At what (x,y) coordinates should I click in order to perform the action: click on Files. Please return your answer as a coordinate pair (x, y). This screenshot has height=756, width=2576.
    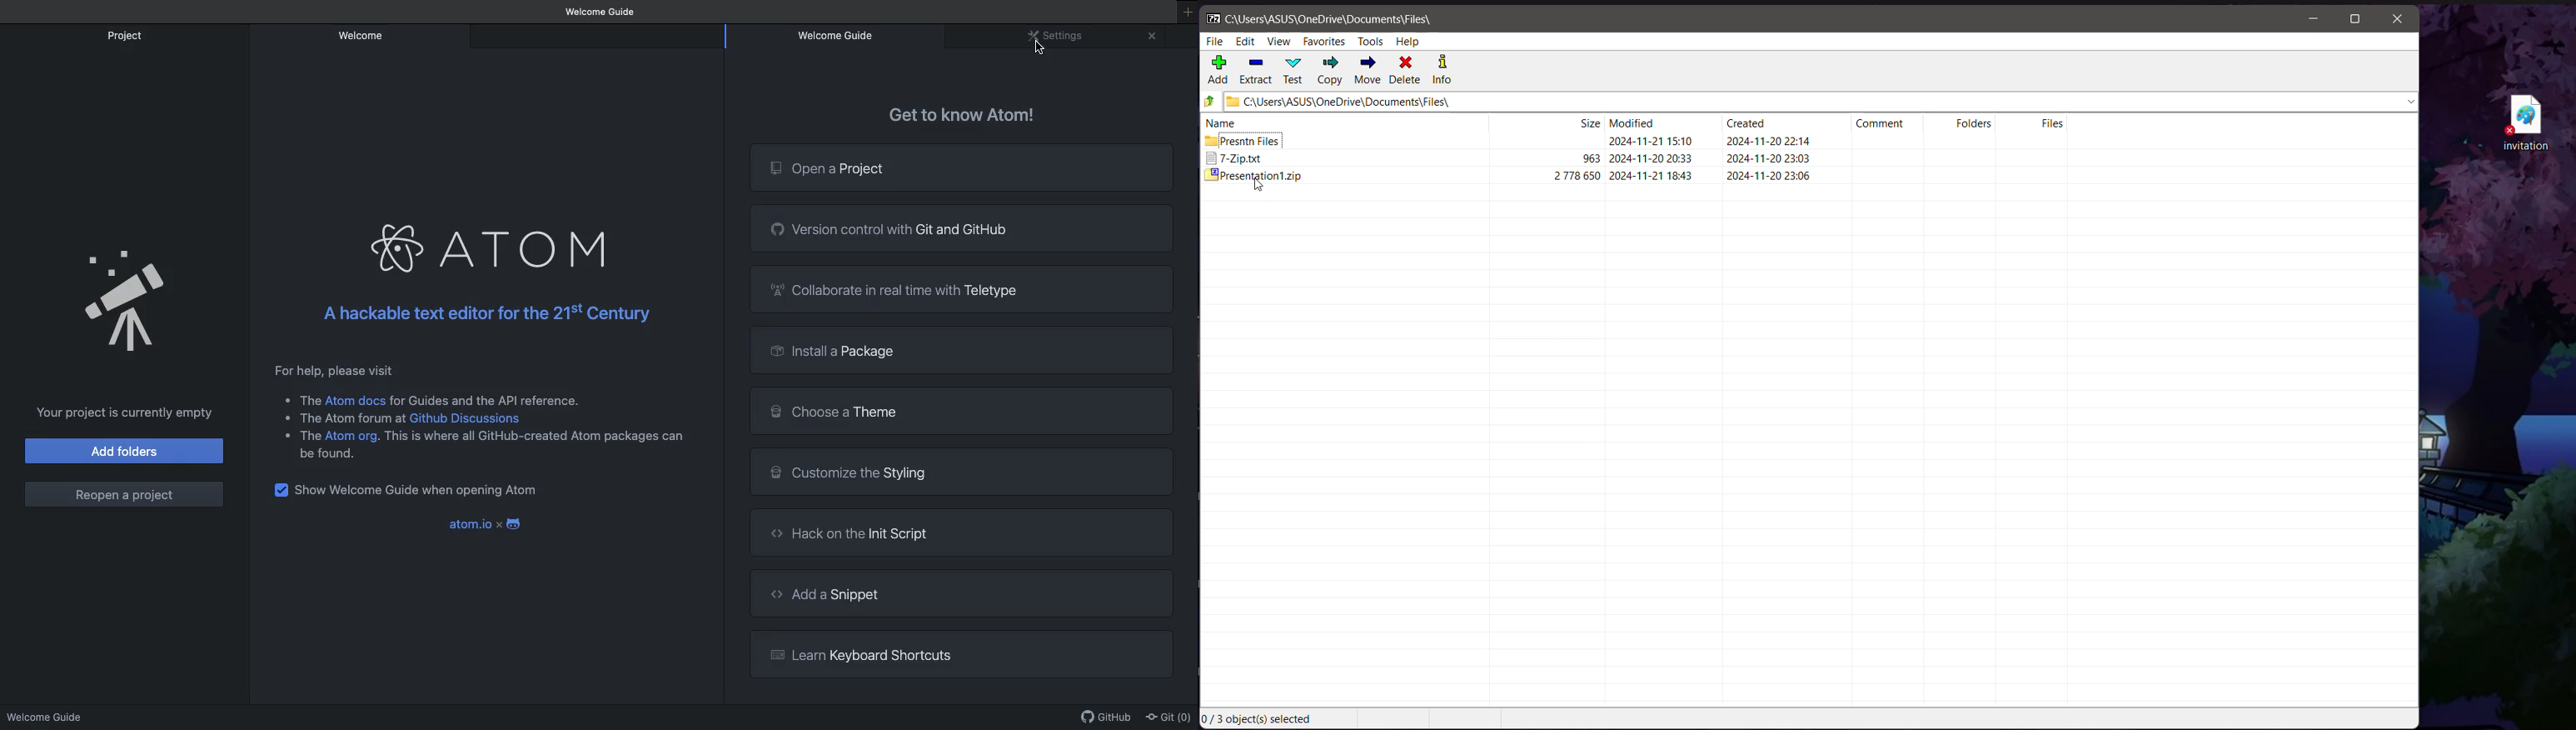
    Looking at the image, I should click on (2052, 123).